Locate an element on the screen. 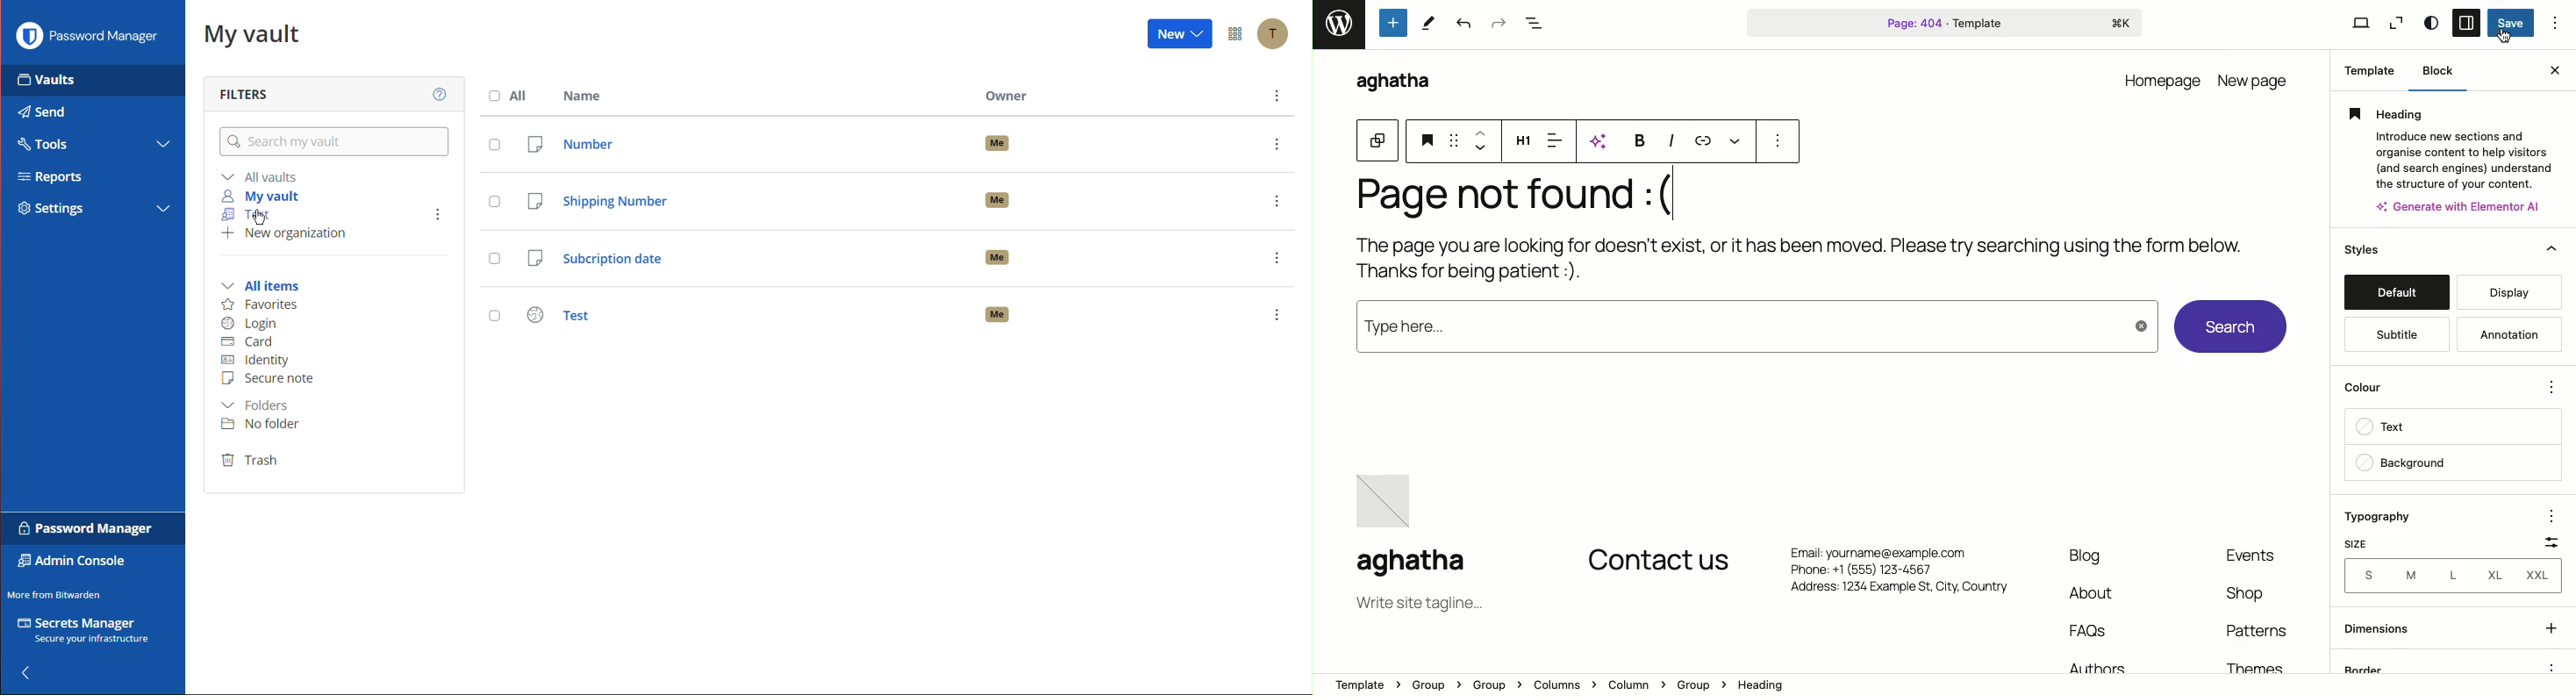 The width and height of the screenshot is (2576, 700). Secure note is located at coordinates (269, 379).